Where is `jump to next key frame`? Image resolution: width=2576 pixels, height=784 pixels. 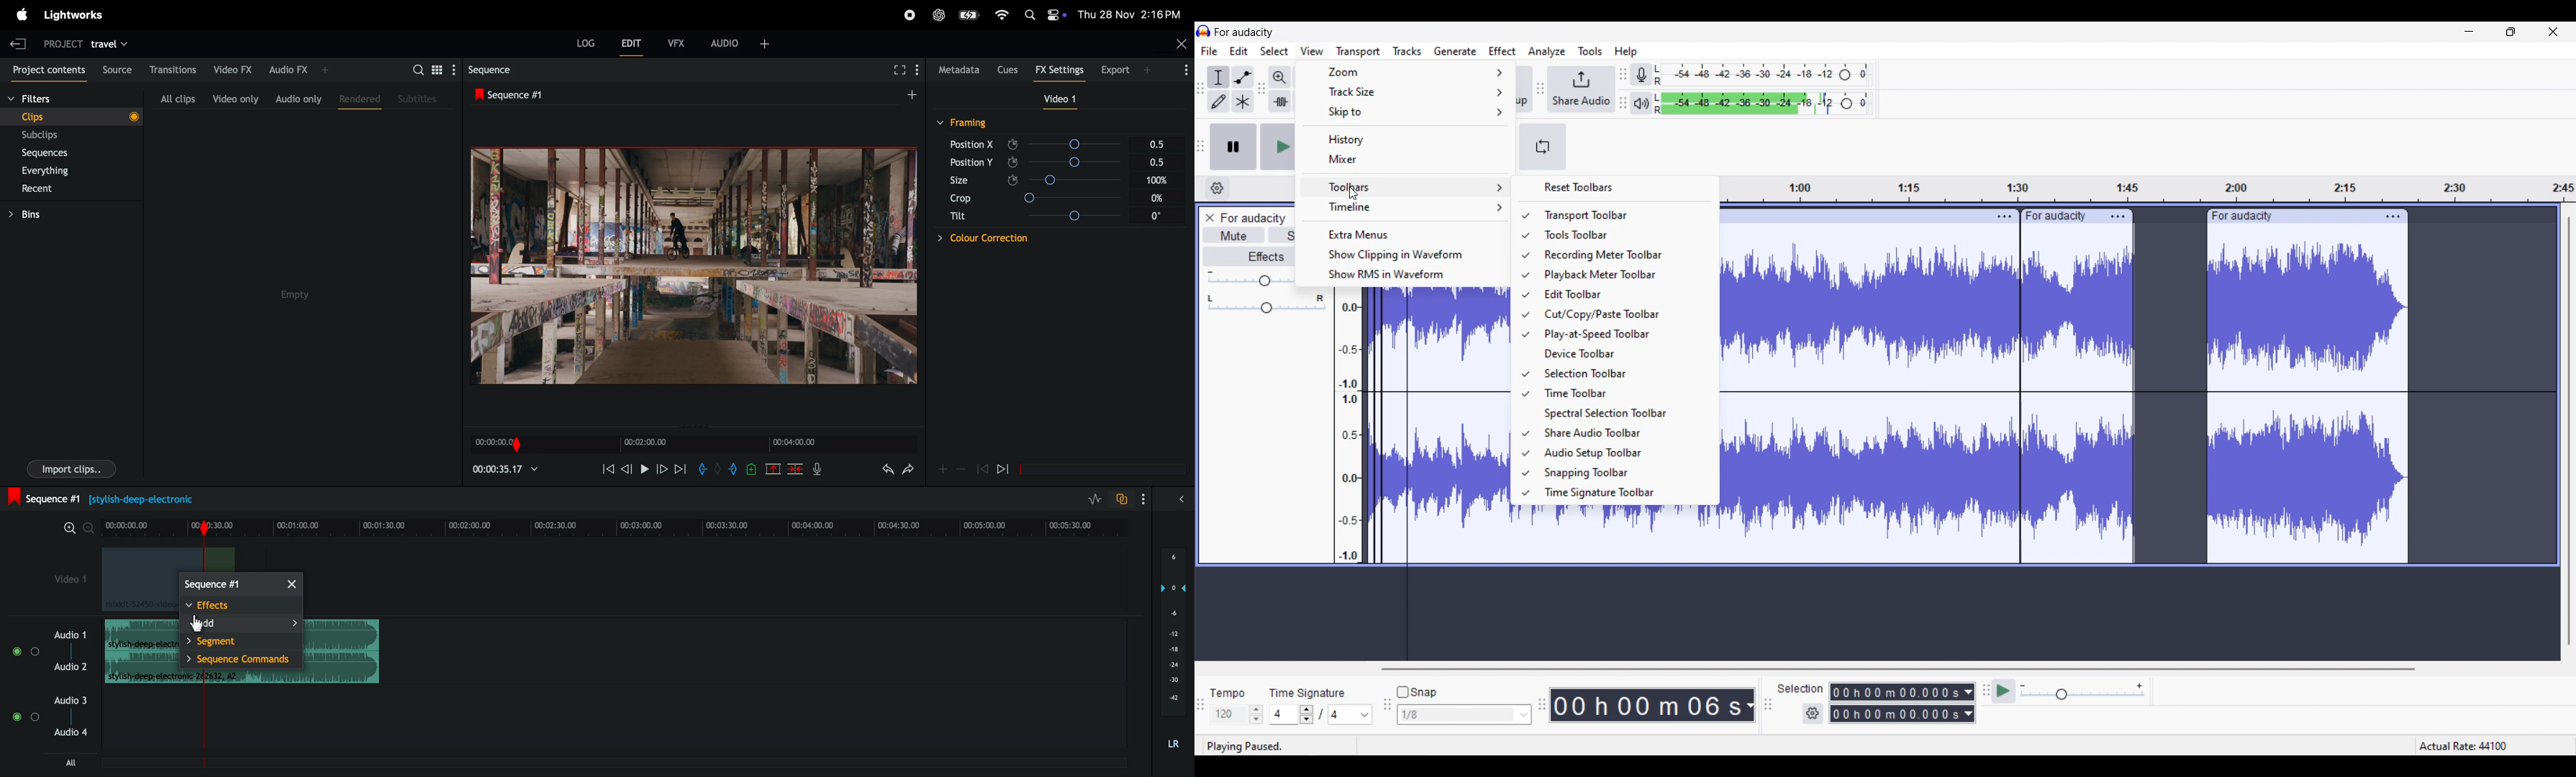
jump to next key frame is located at coordinates (1012, 469).